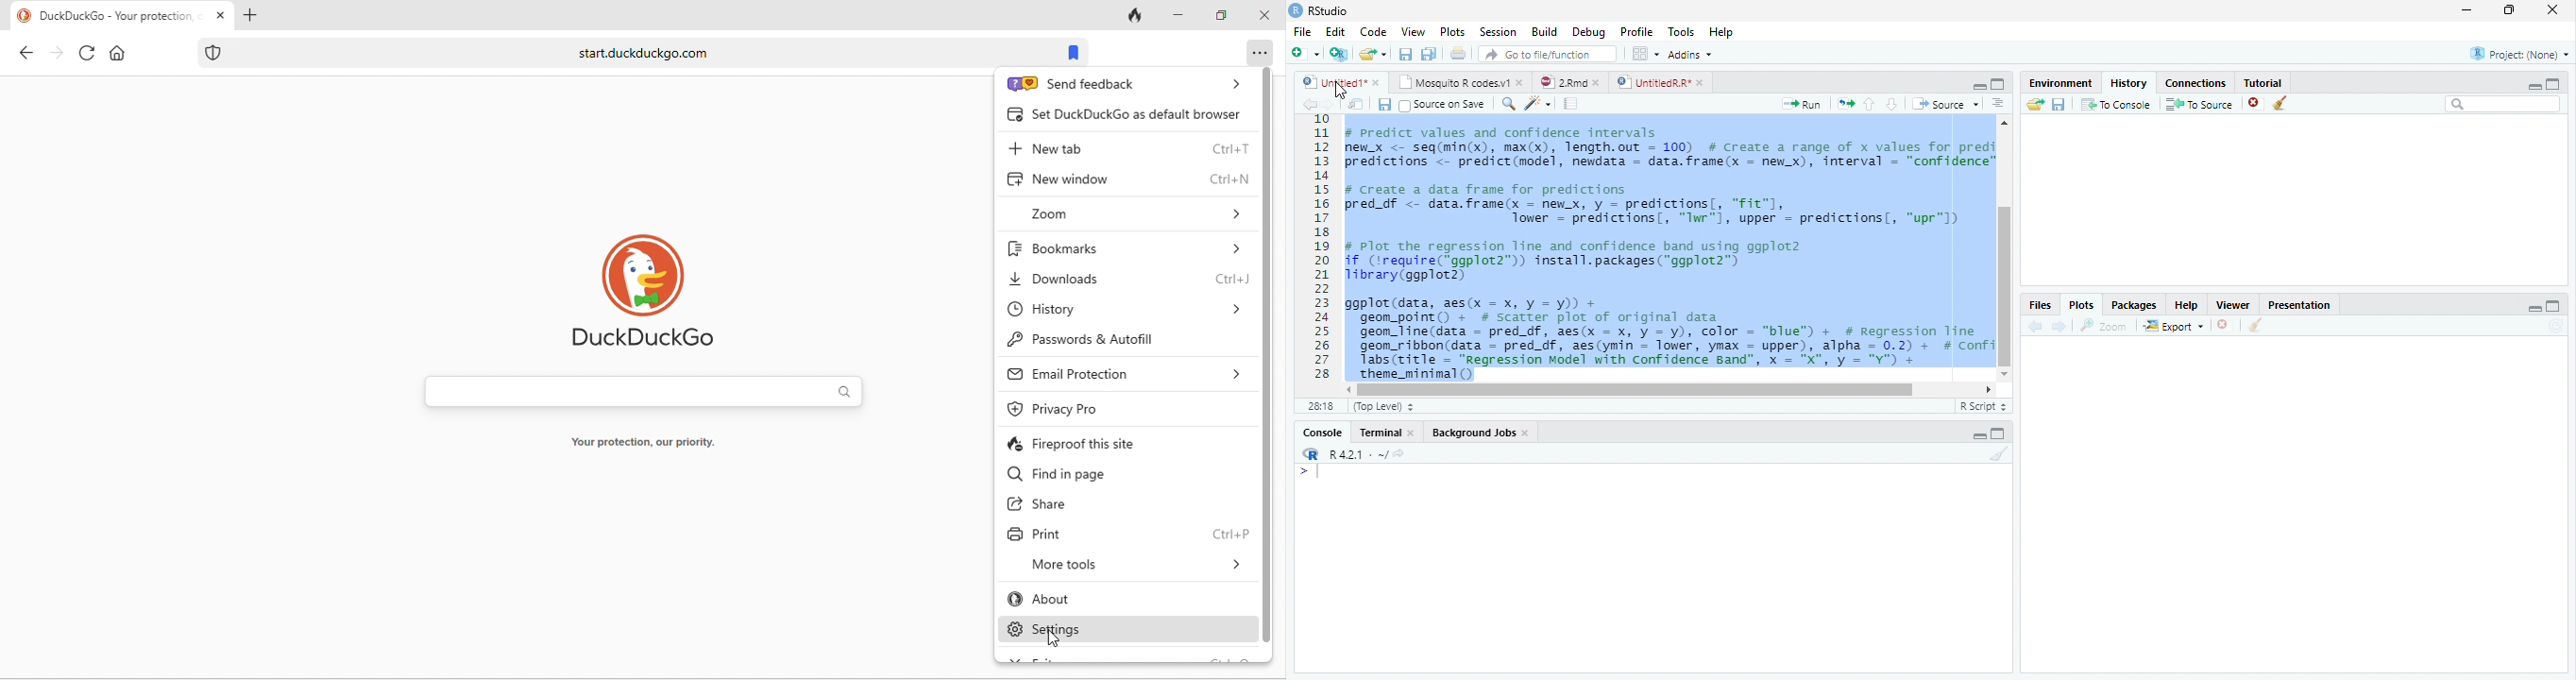 The image size is (2576, 700). I want to click on minimize, so click(1979, 88).